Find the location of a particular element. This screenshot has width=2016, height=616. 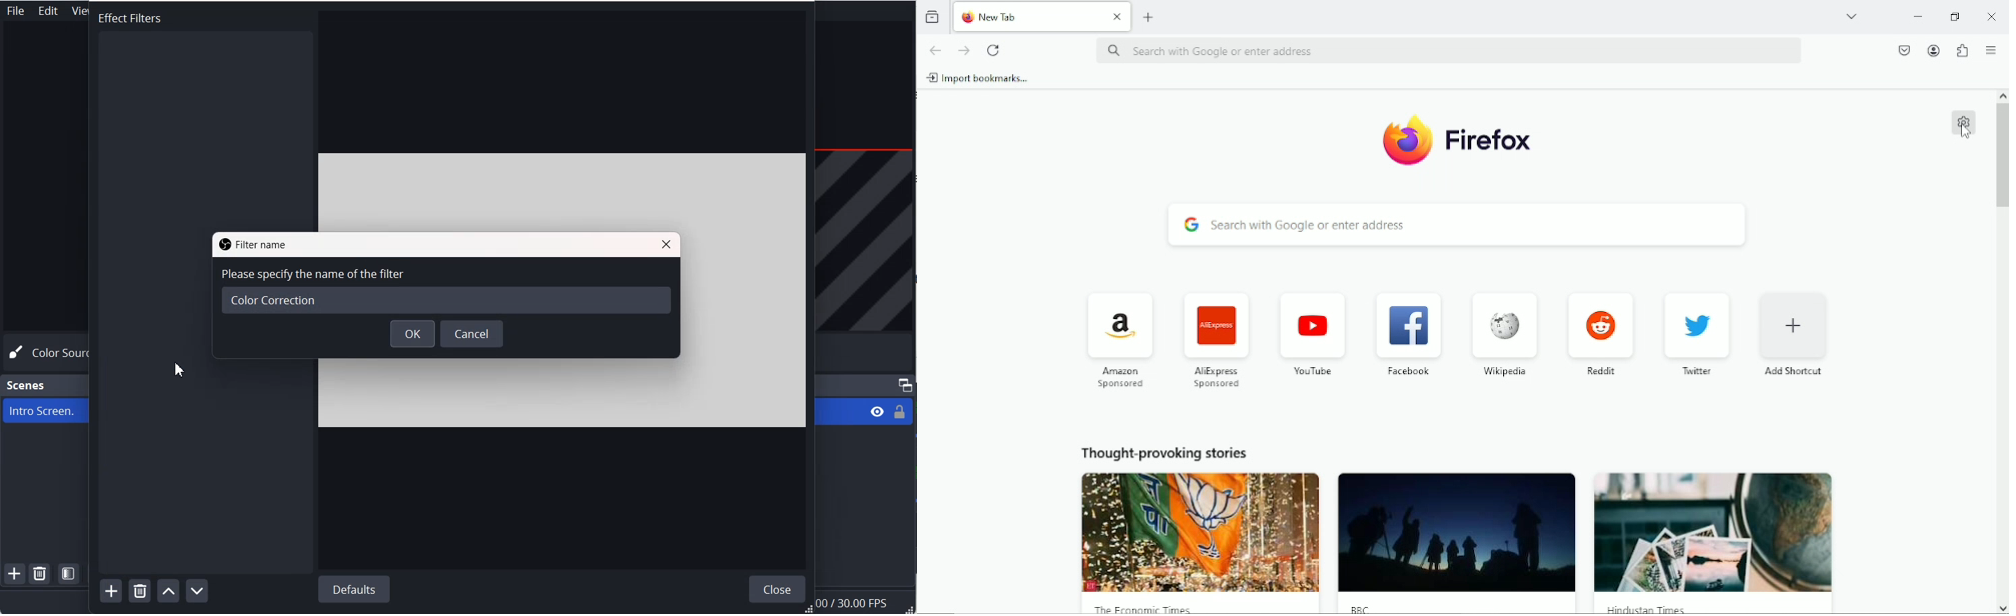

close is located at coordinates (1116, 18).